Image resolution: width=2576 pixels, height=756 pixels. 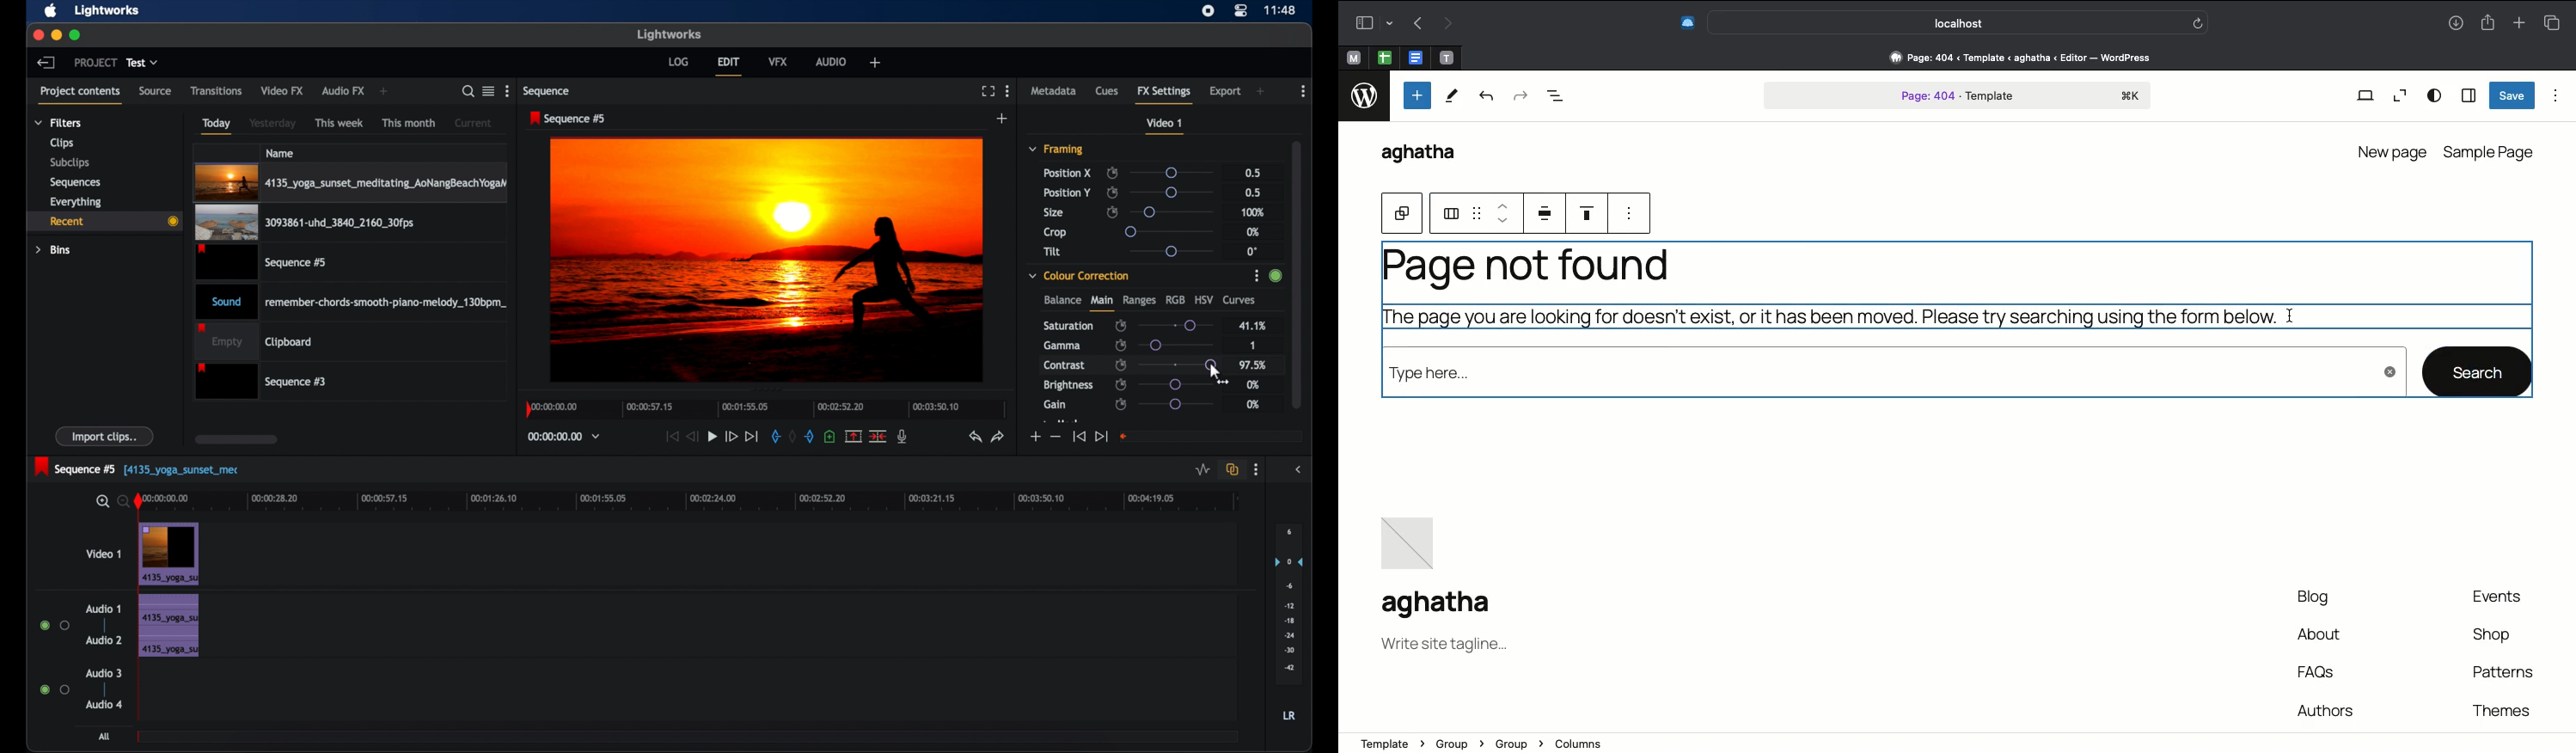 What do you see at coordinates (55, 625) in the screenshot?
I see `radio buttons` at bounding box center [55, 625].